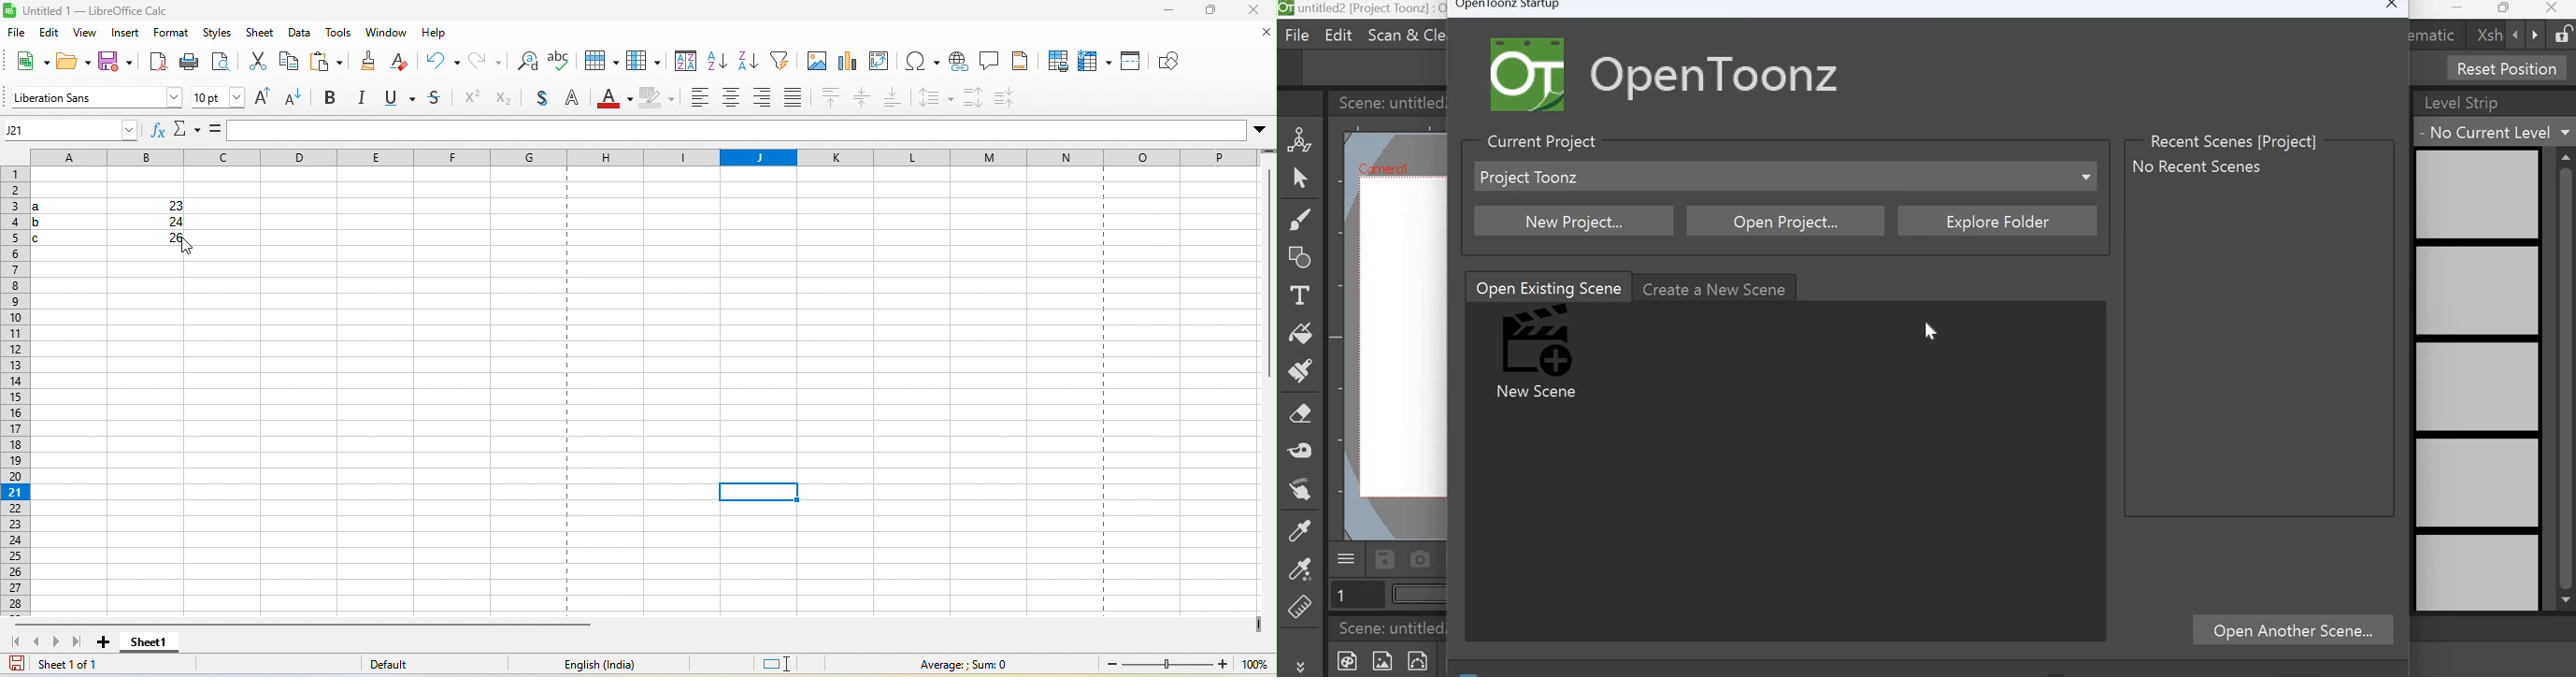 Image resolution: width=2576 pixels, height=700 pixels. What do you see at coordinates (291, 63) in the screenshot?
I see `copy` at bounding box center [291, 63].